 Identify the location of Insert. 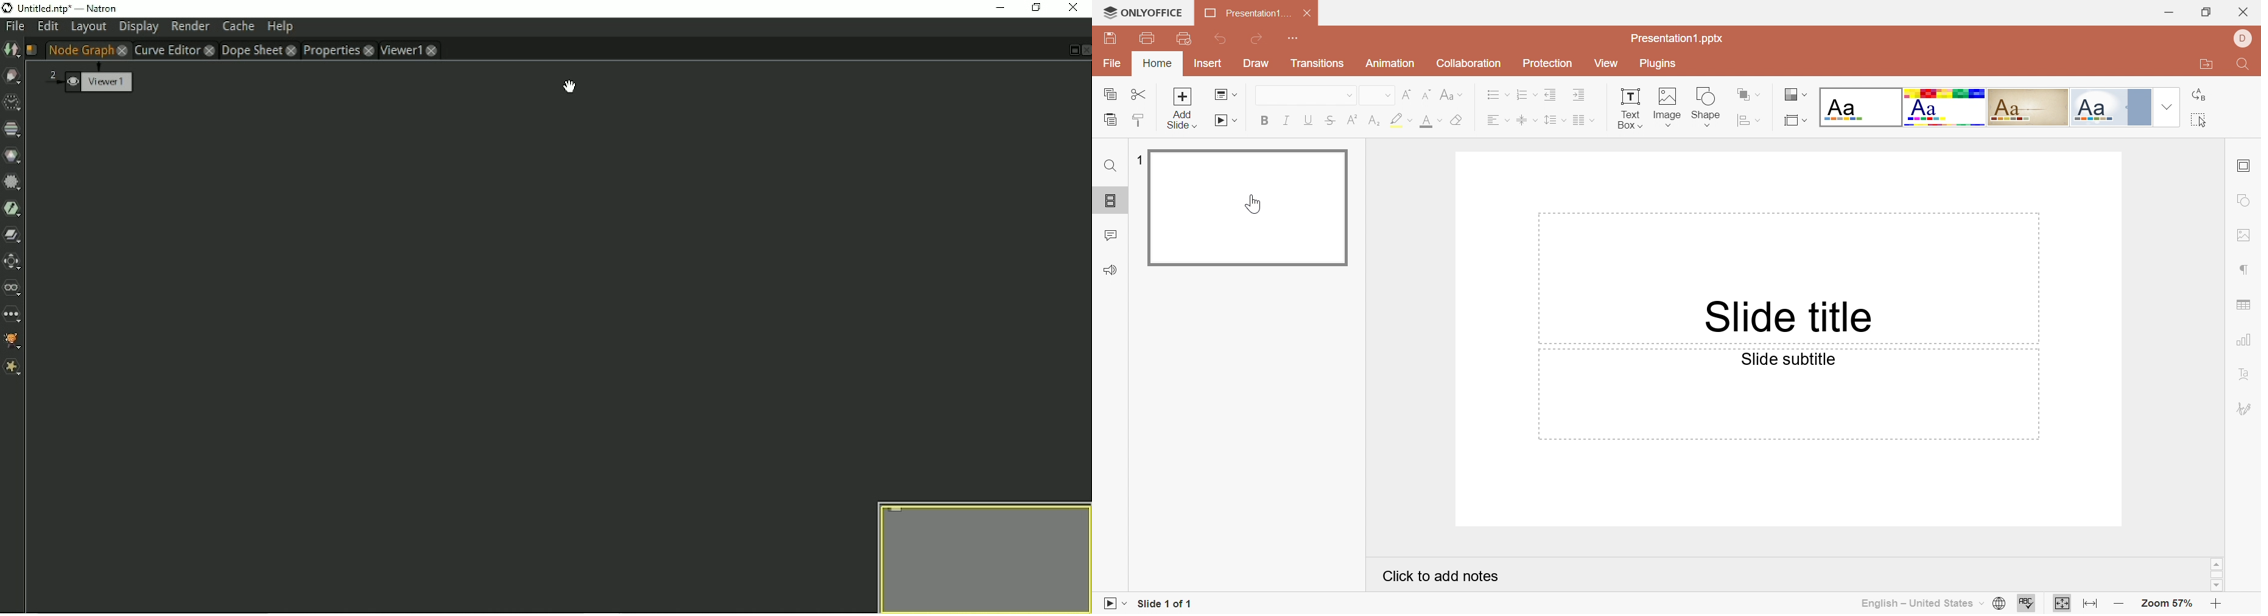
(1210, 63).